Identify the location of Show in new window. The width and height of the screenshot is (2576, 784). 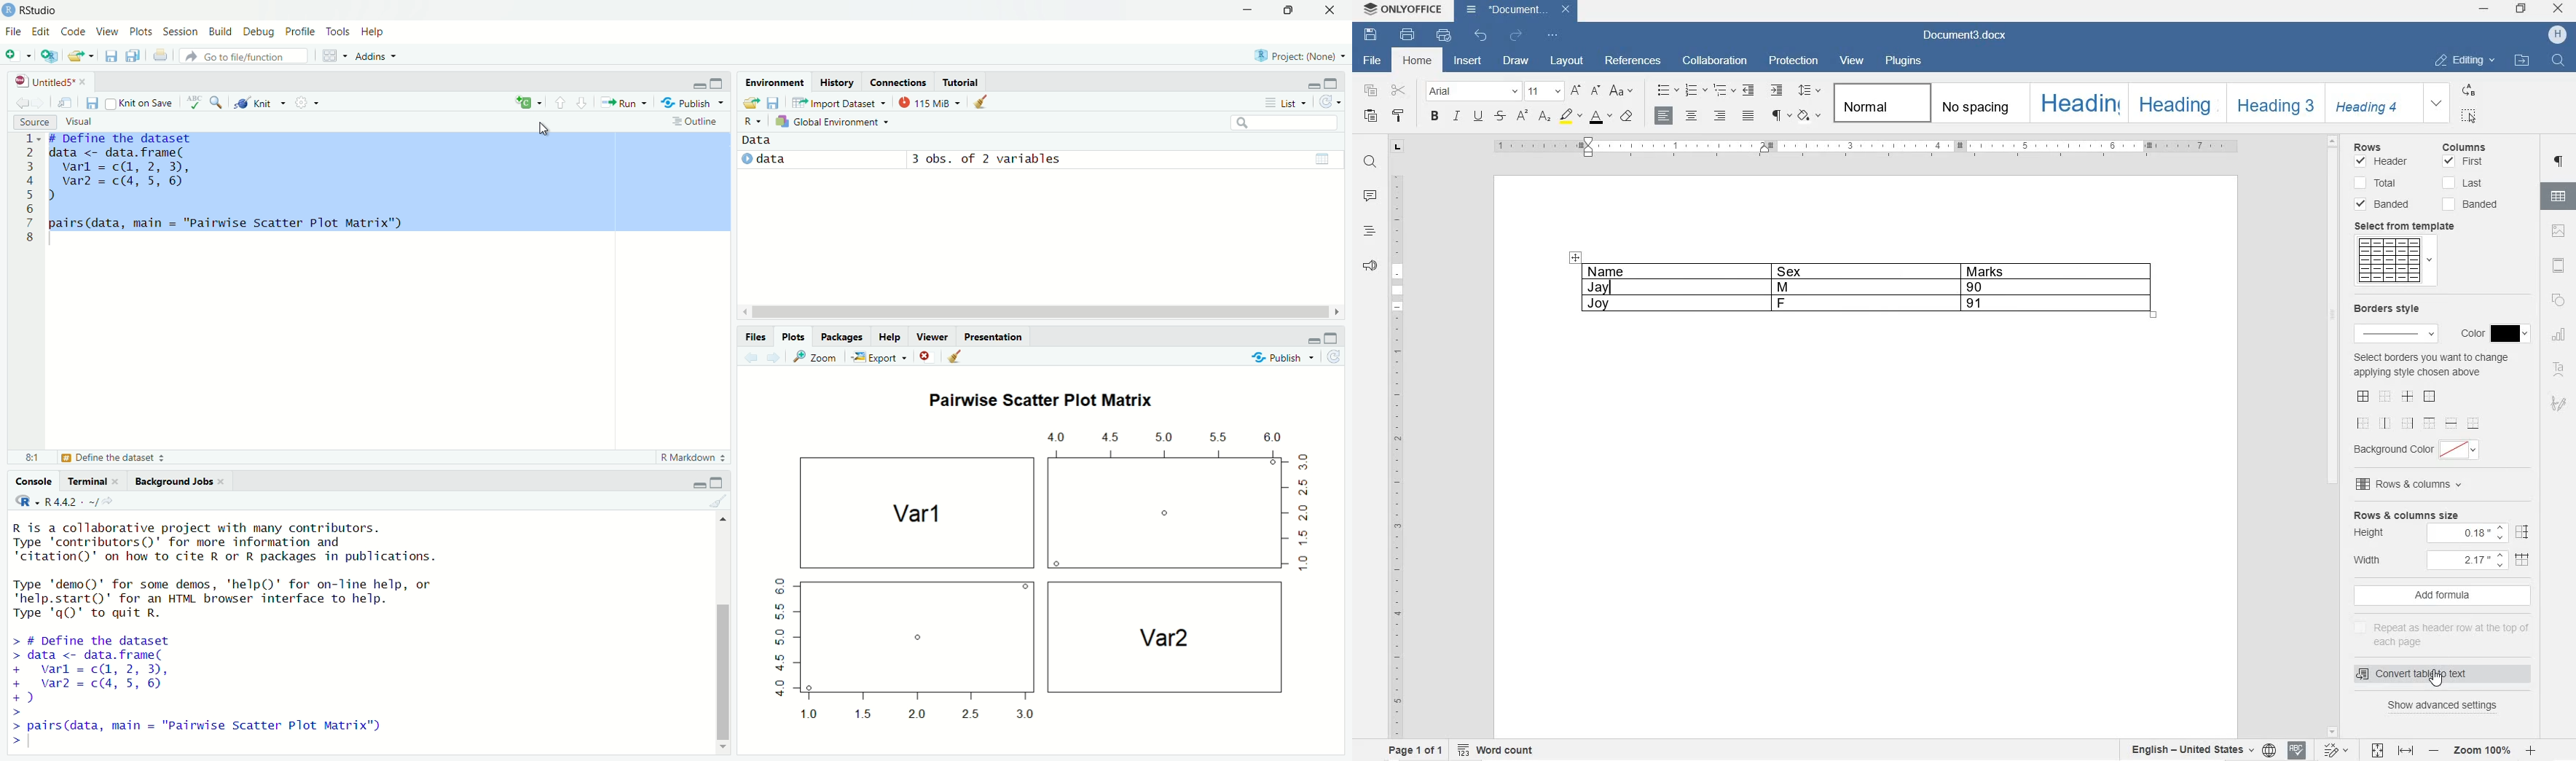
(68, 101).